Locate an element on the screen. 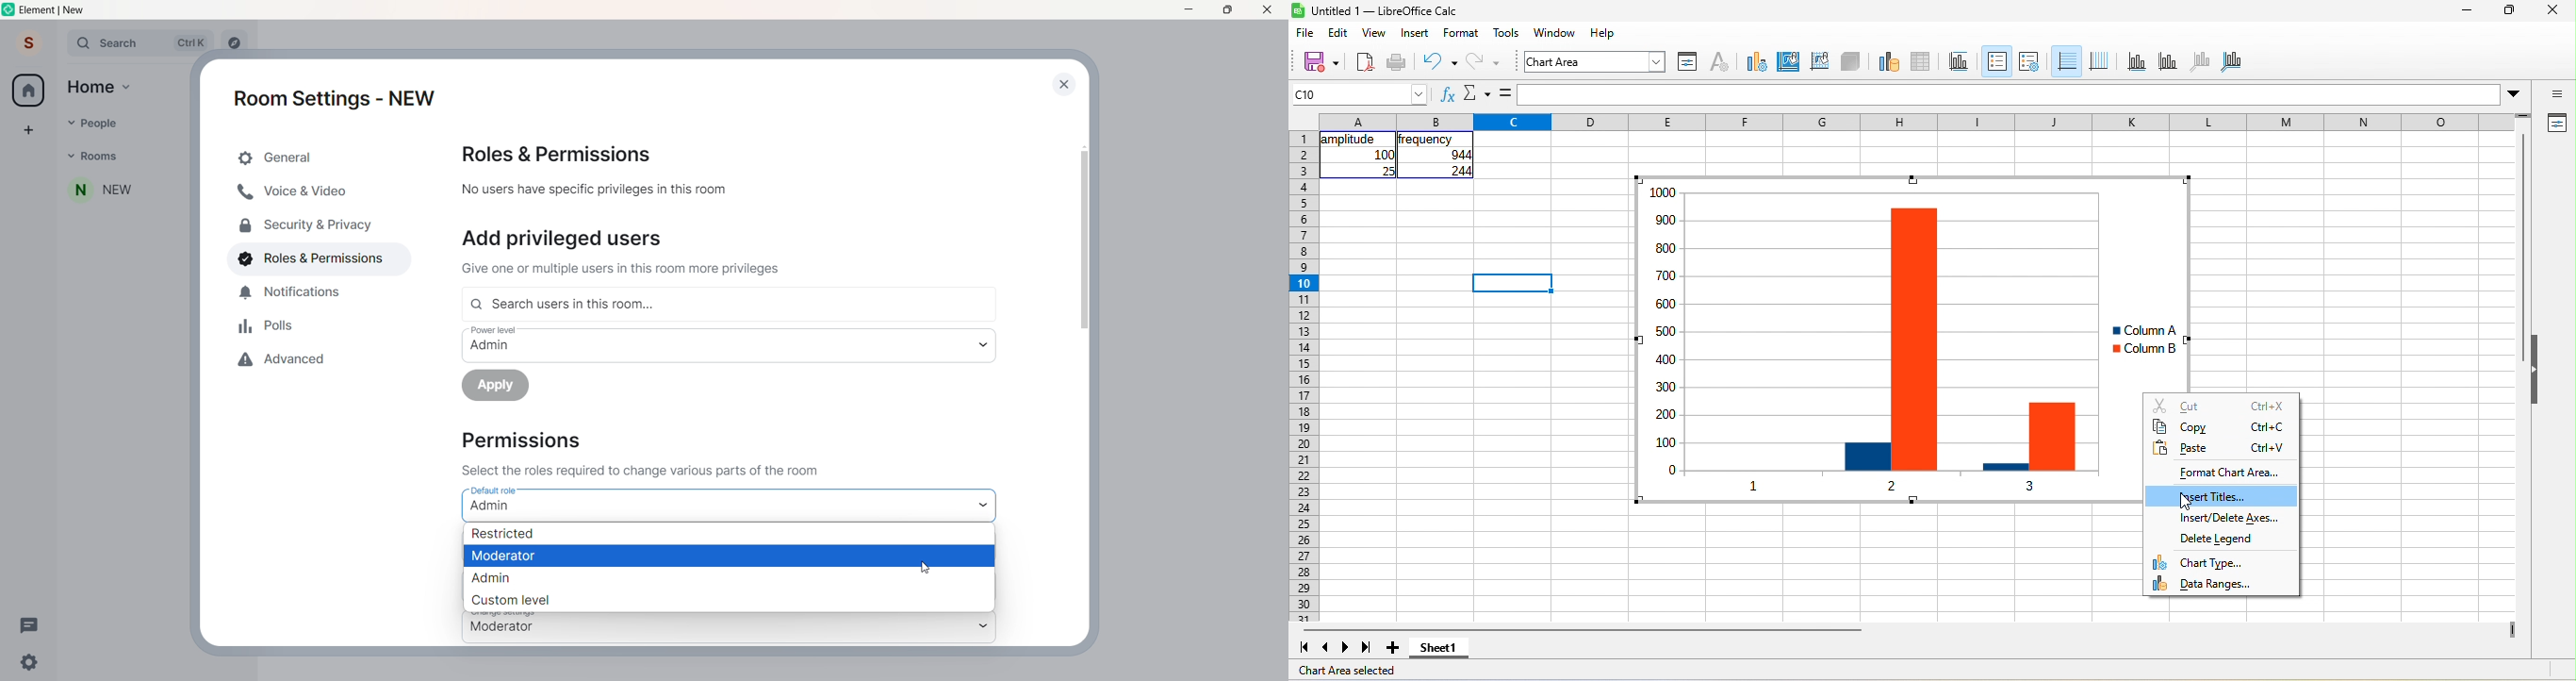 The height and width of the screenshot is (700, 2576). home is located at coordinates (29, 89).